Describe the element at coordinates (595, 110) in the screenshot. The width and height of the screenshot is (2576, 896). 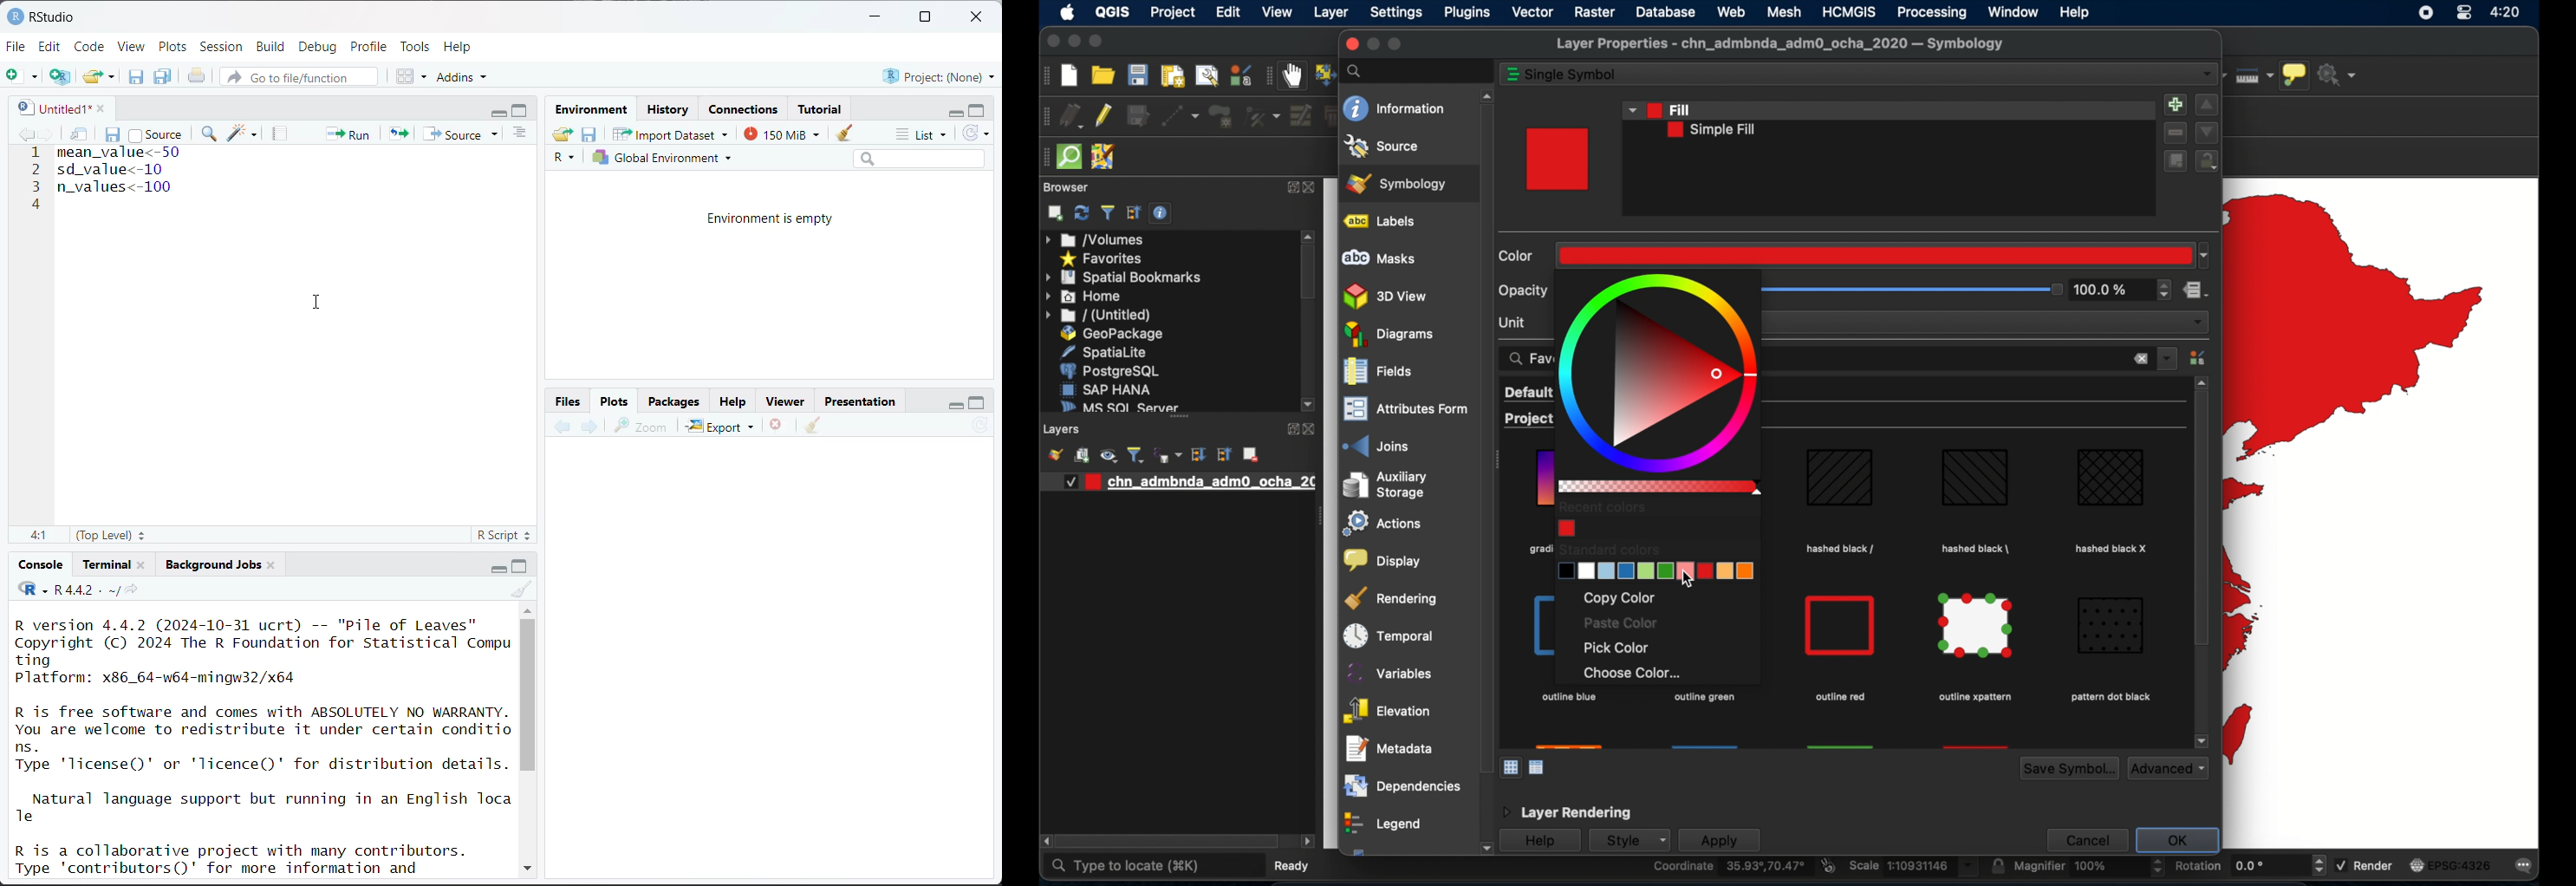
I see `Environment` at that location.